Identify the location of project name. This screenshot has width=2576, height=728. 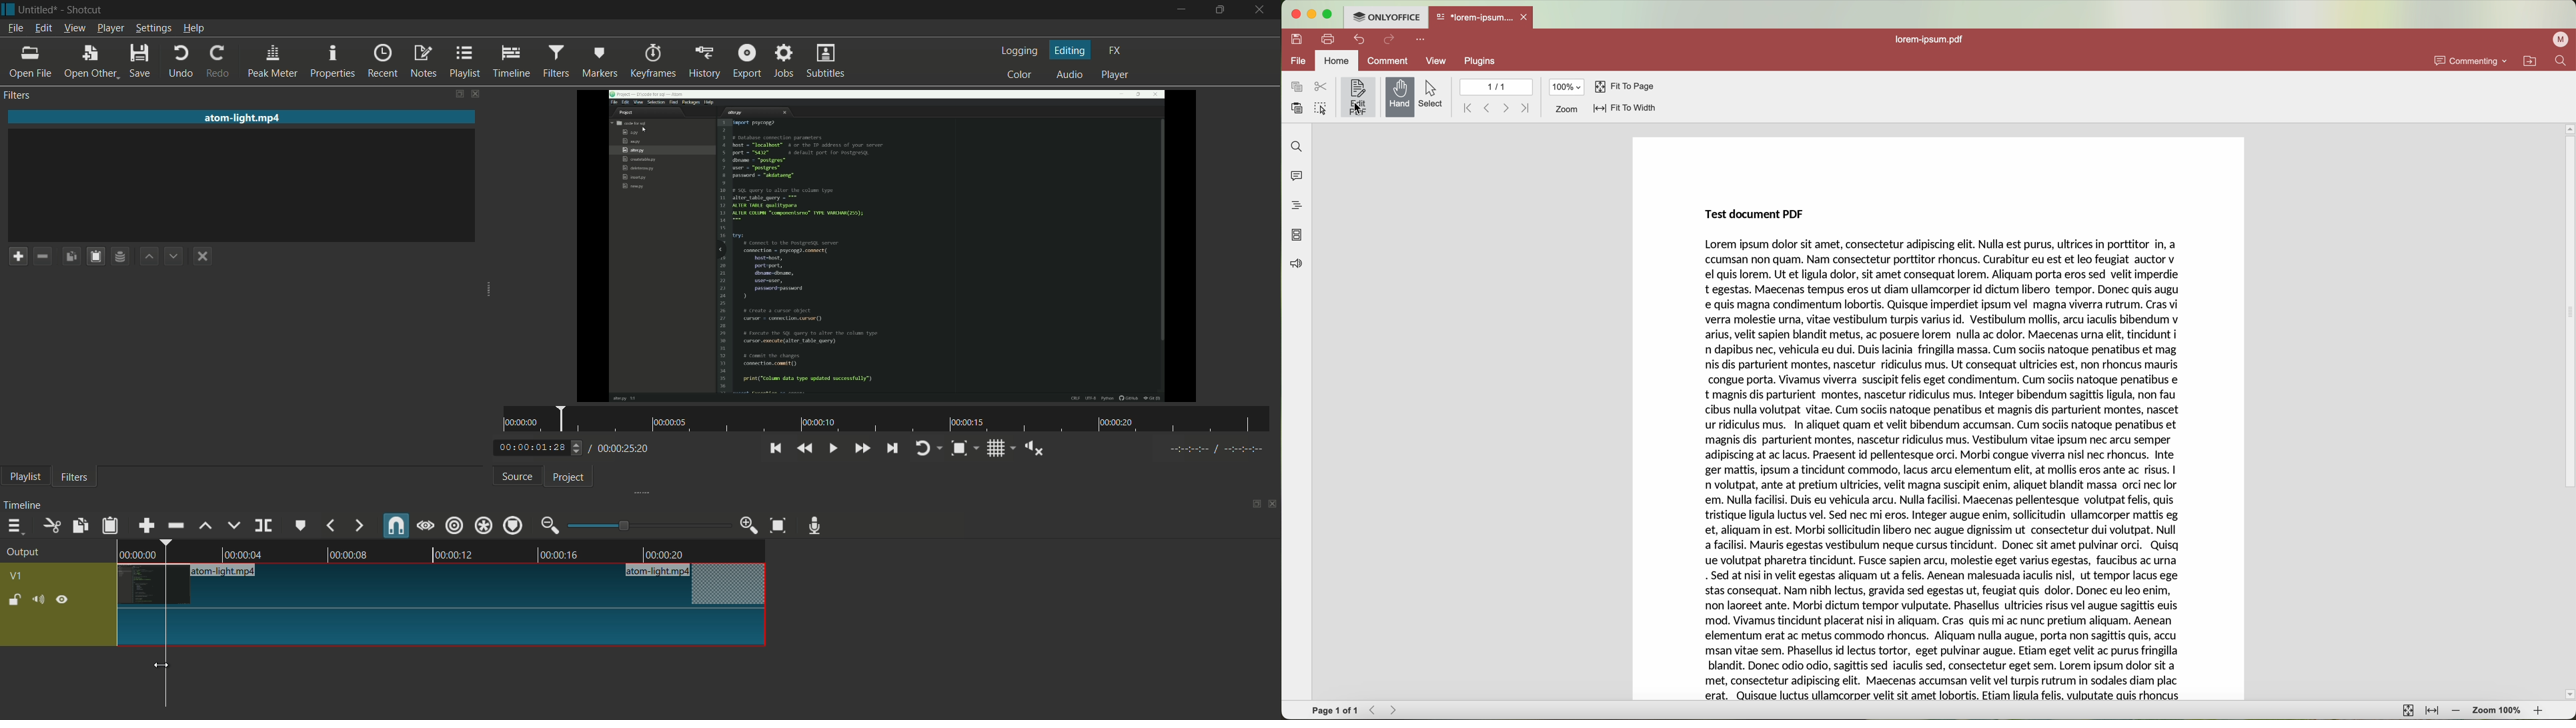
(41, 10).